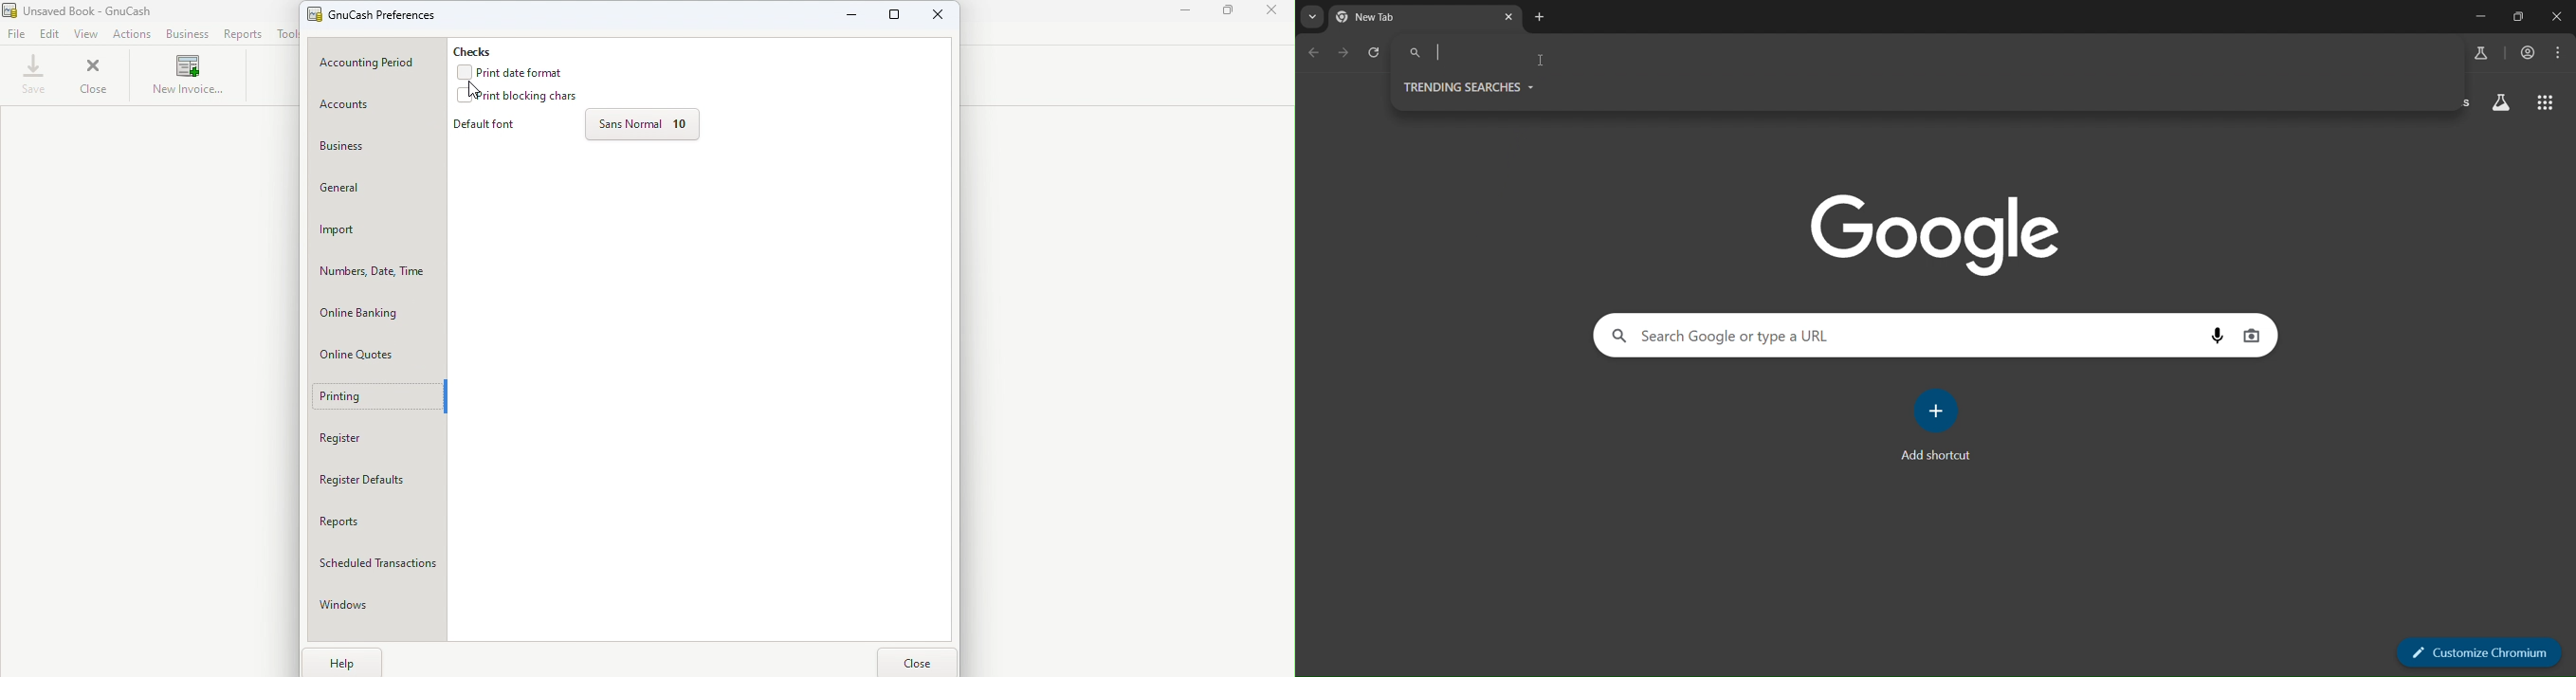 The width and height of the screenshot is (2576, 700). I want to click on Unsaved Book - GnuCash, so click(100, 10).